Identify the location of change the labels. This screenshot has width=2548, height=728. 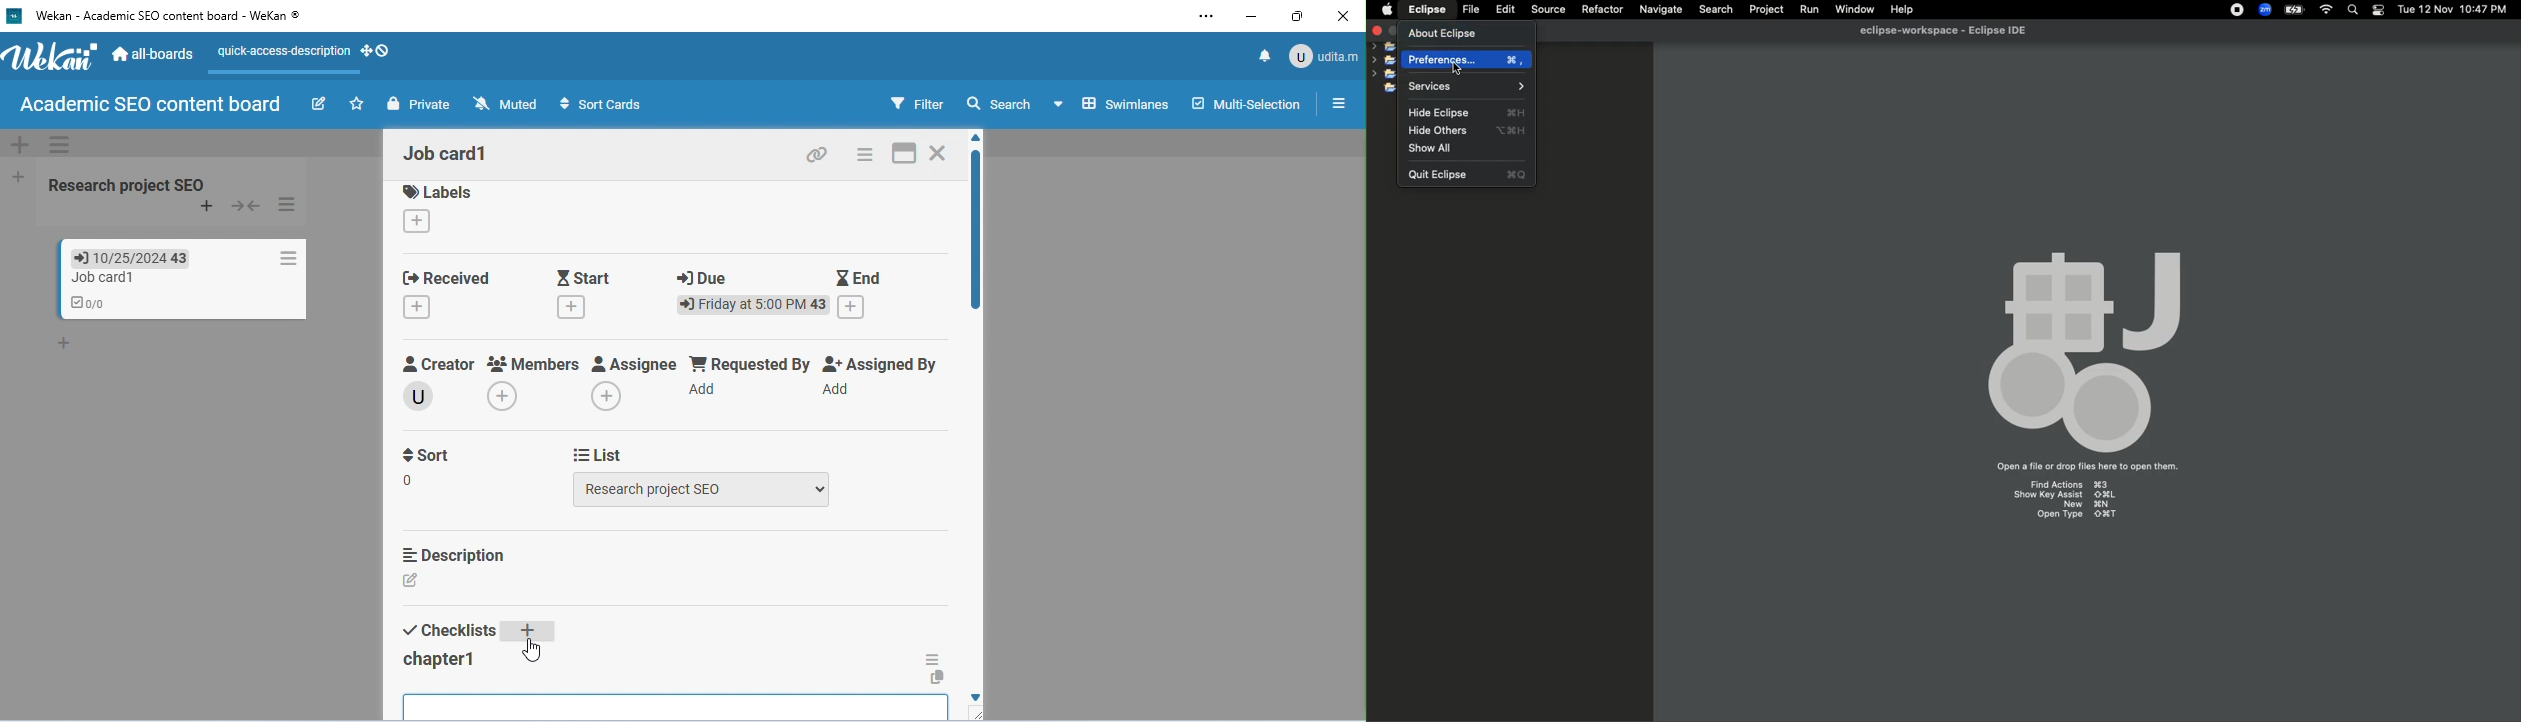
(419, 224).